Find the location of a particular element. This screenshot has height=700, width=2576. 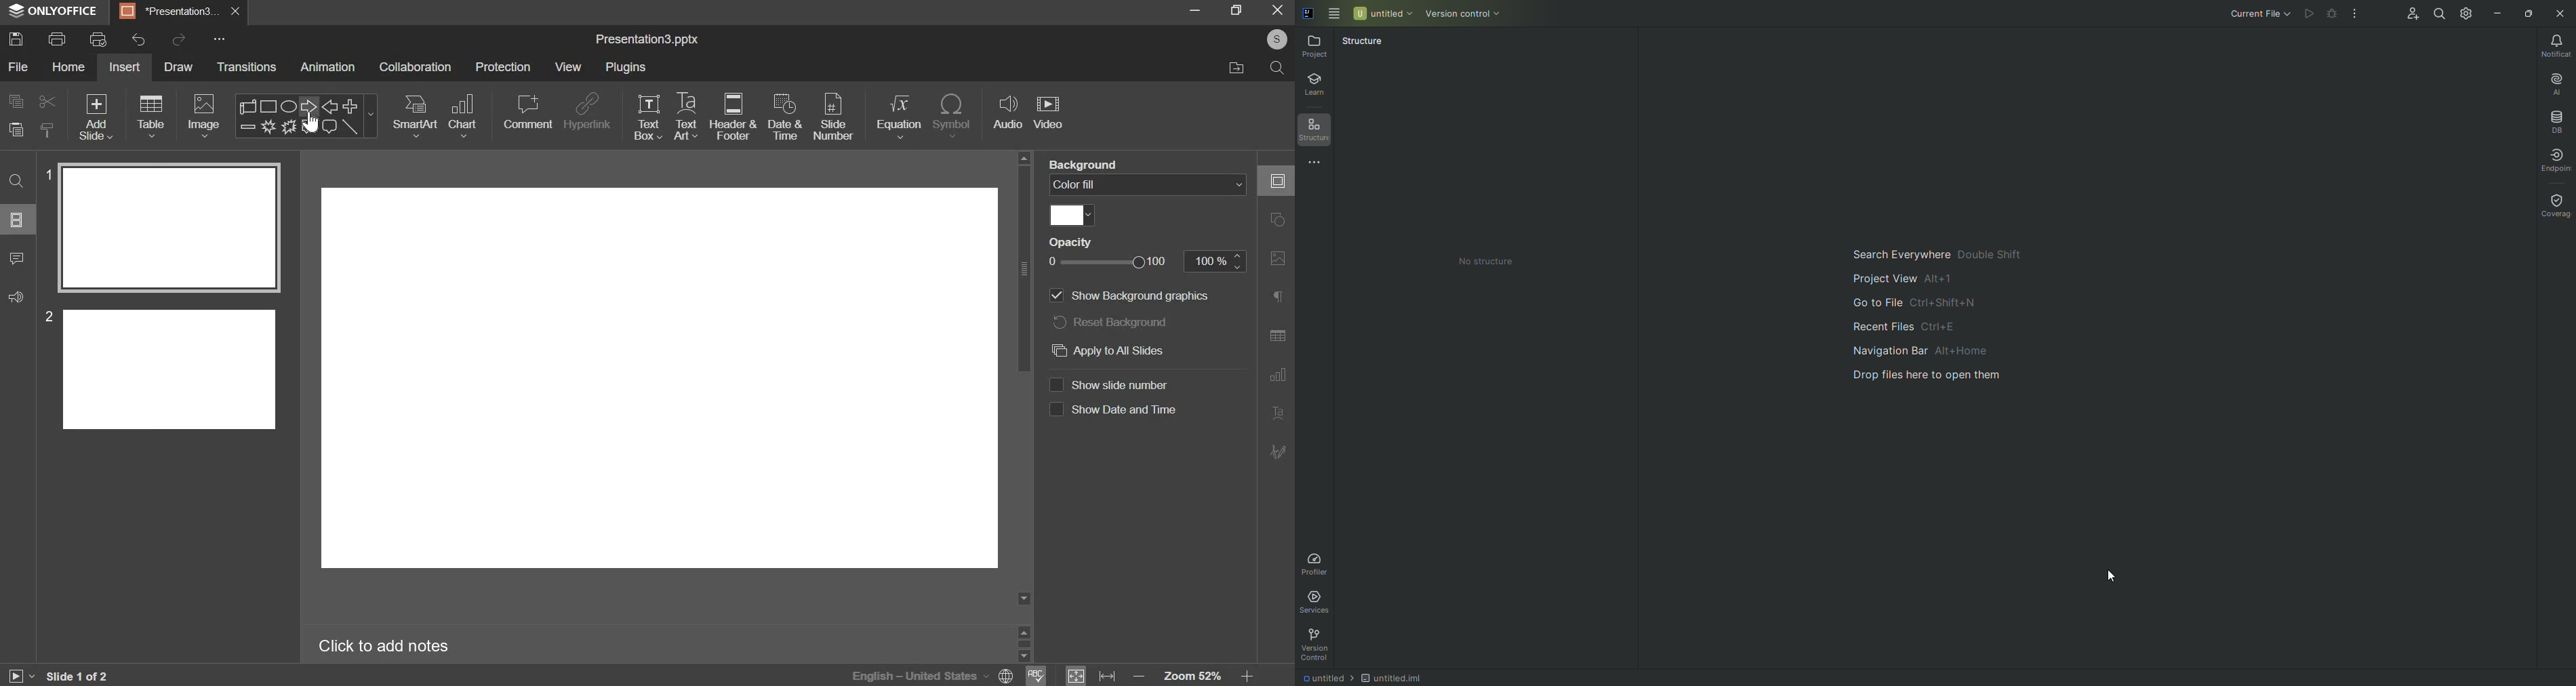

Endpoint is located at coordinates (2551, 159).